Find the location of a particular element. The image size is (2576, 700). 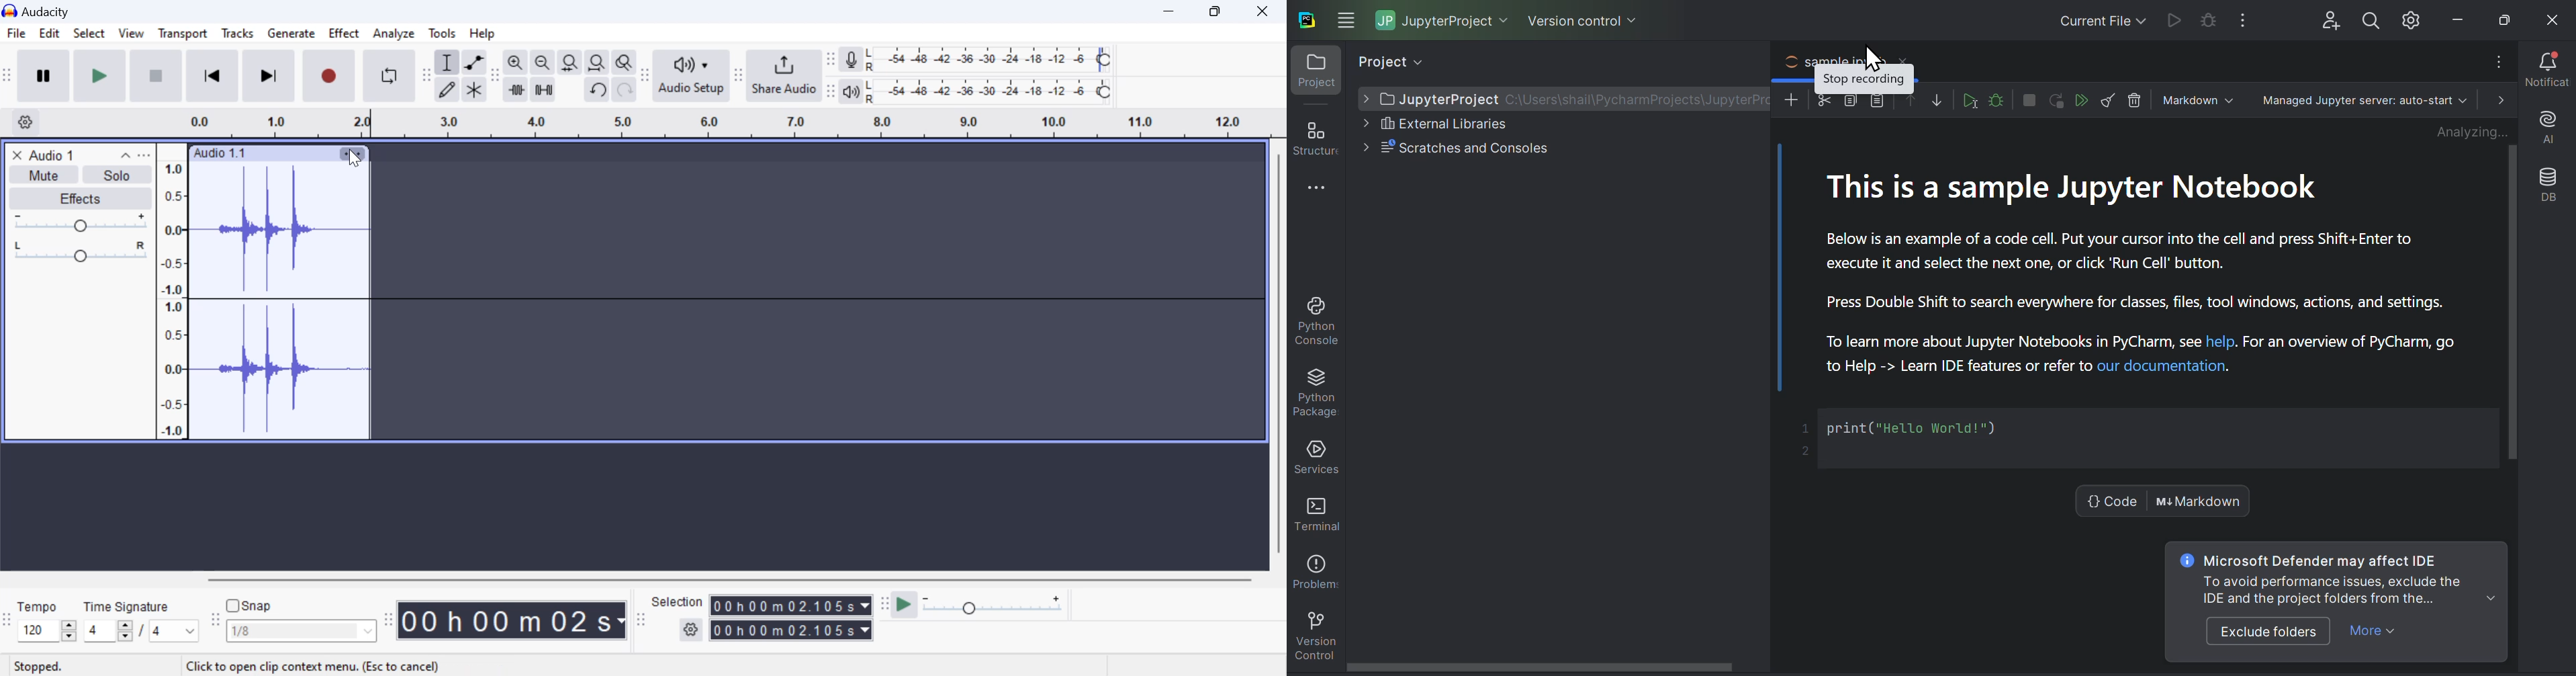

trim audio outside select is located at coordinates (517, 89).